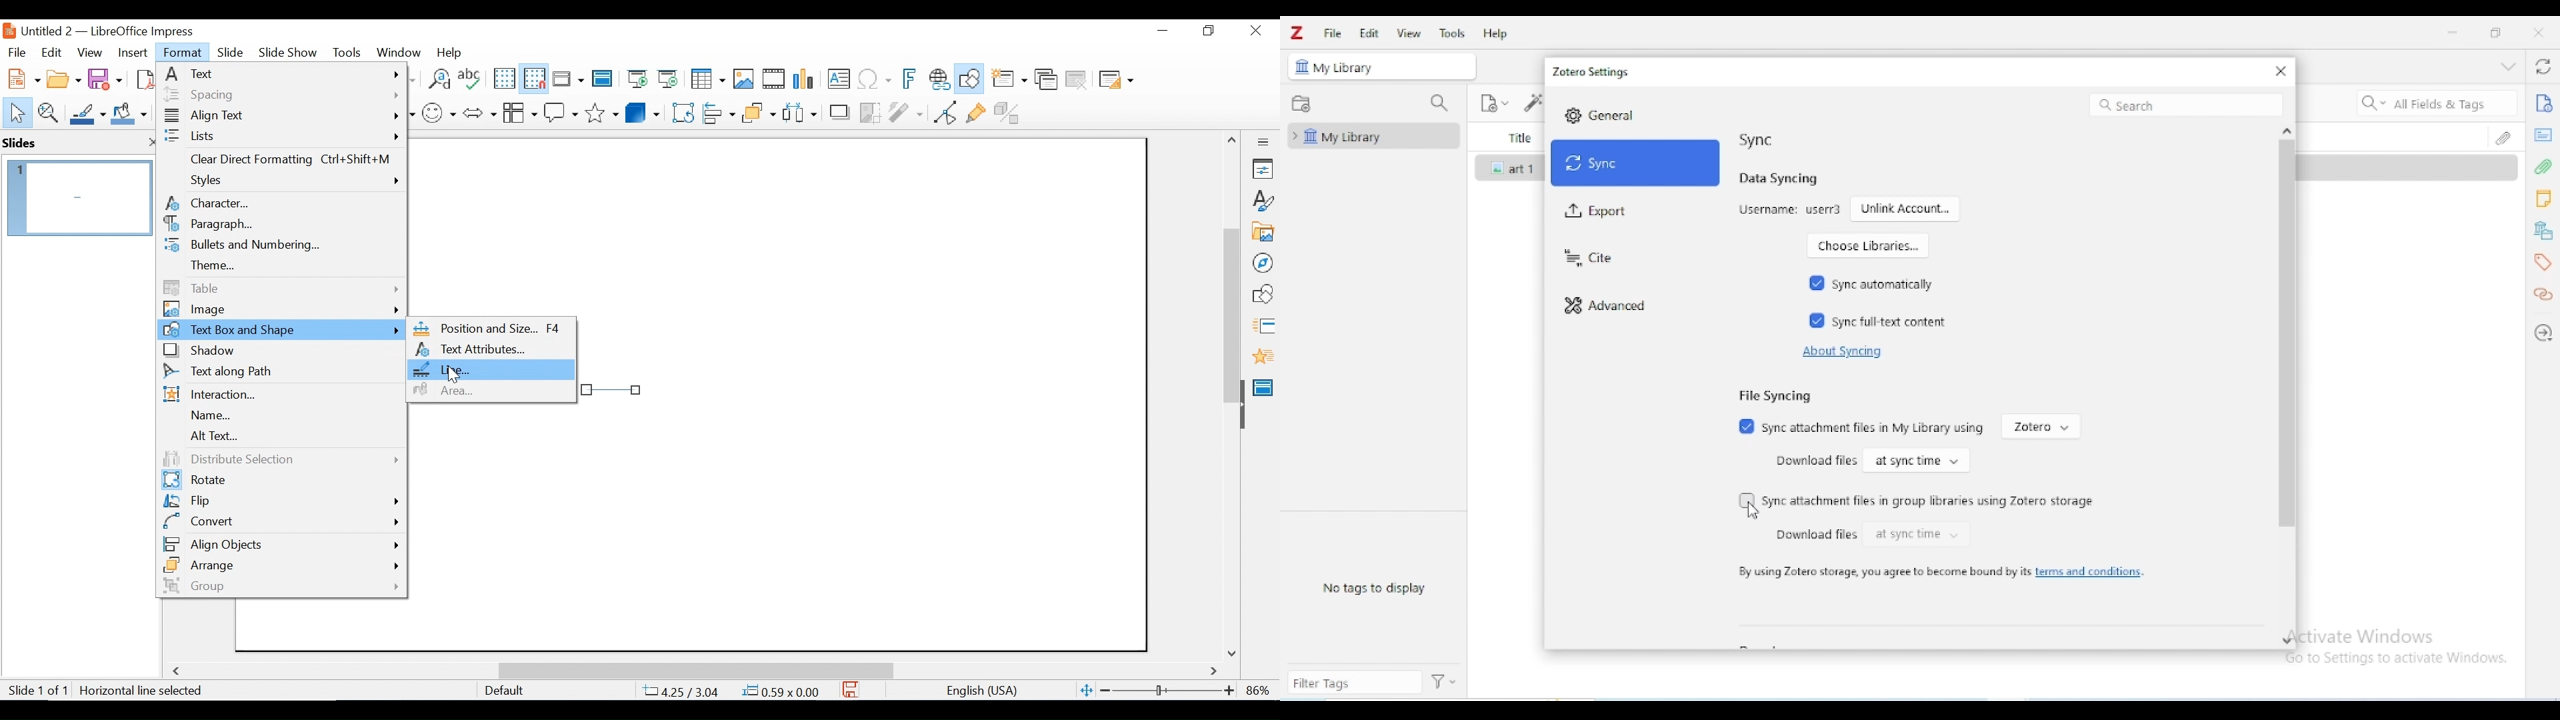  Describe the element at coordinates (121, 31) in the screenshot. I see `Untitled 2 - LibreOffice Impress` at that location.